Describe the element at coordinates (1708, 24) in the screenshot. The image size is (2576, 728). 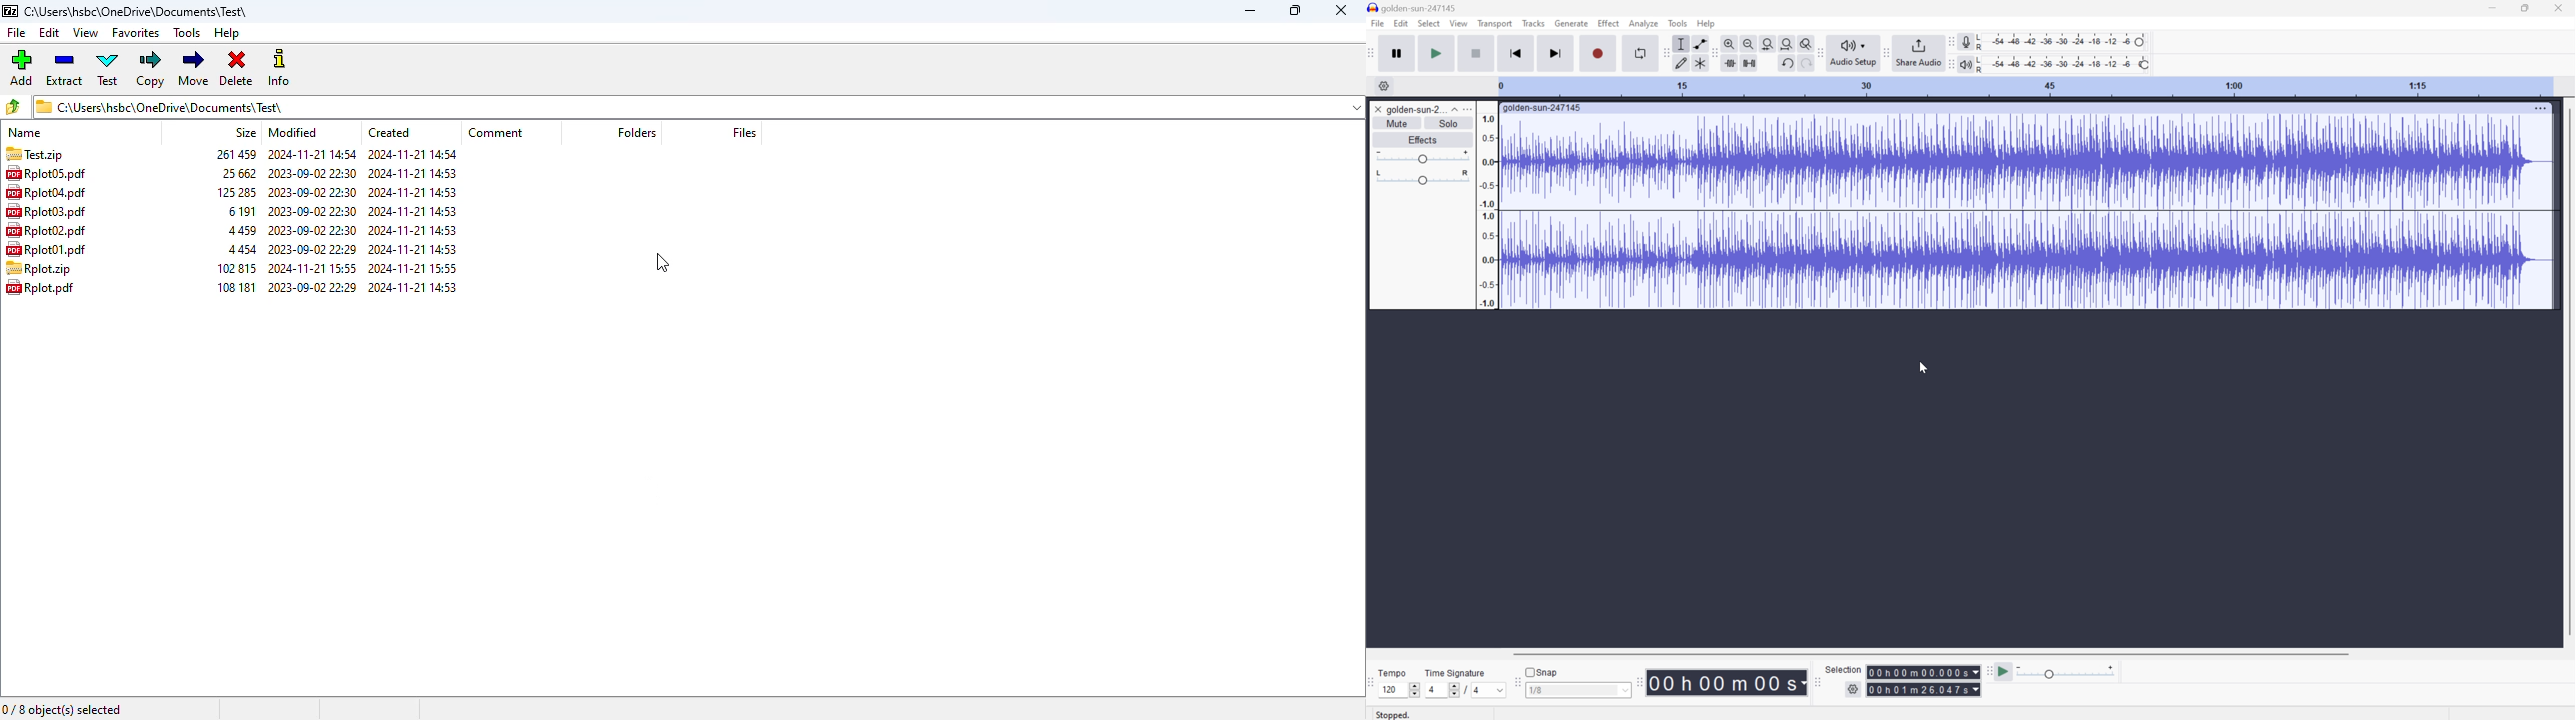
I see `Help` at that location.